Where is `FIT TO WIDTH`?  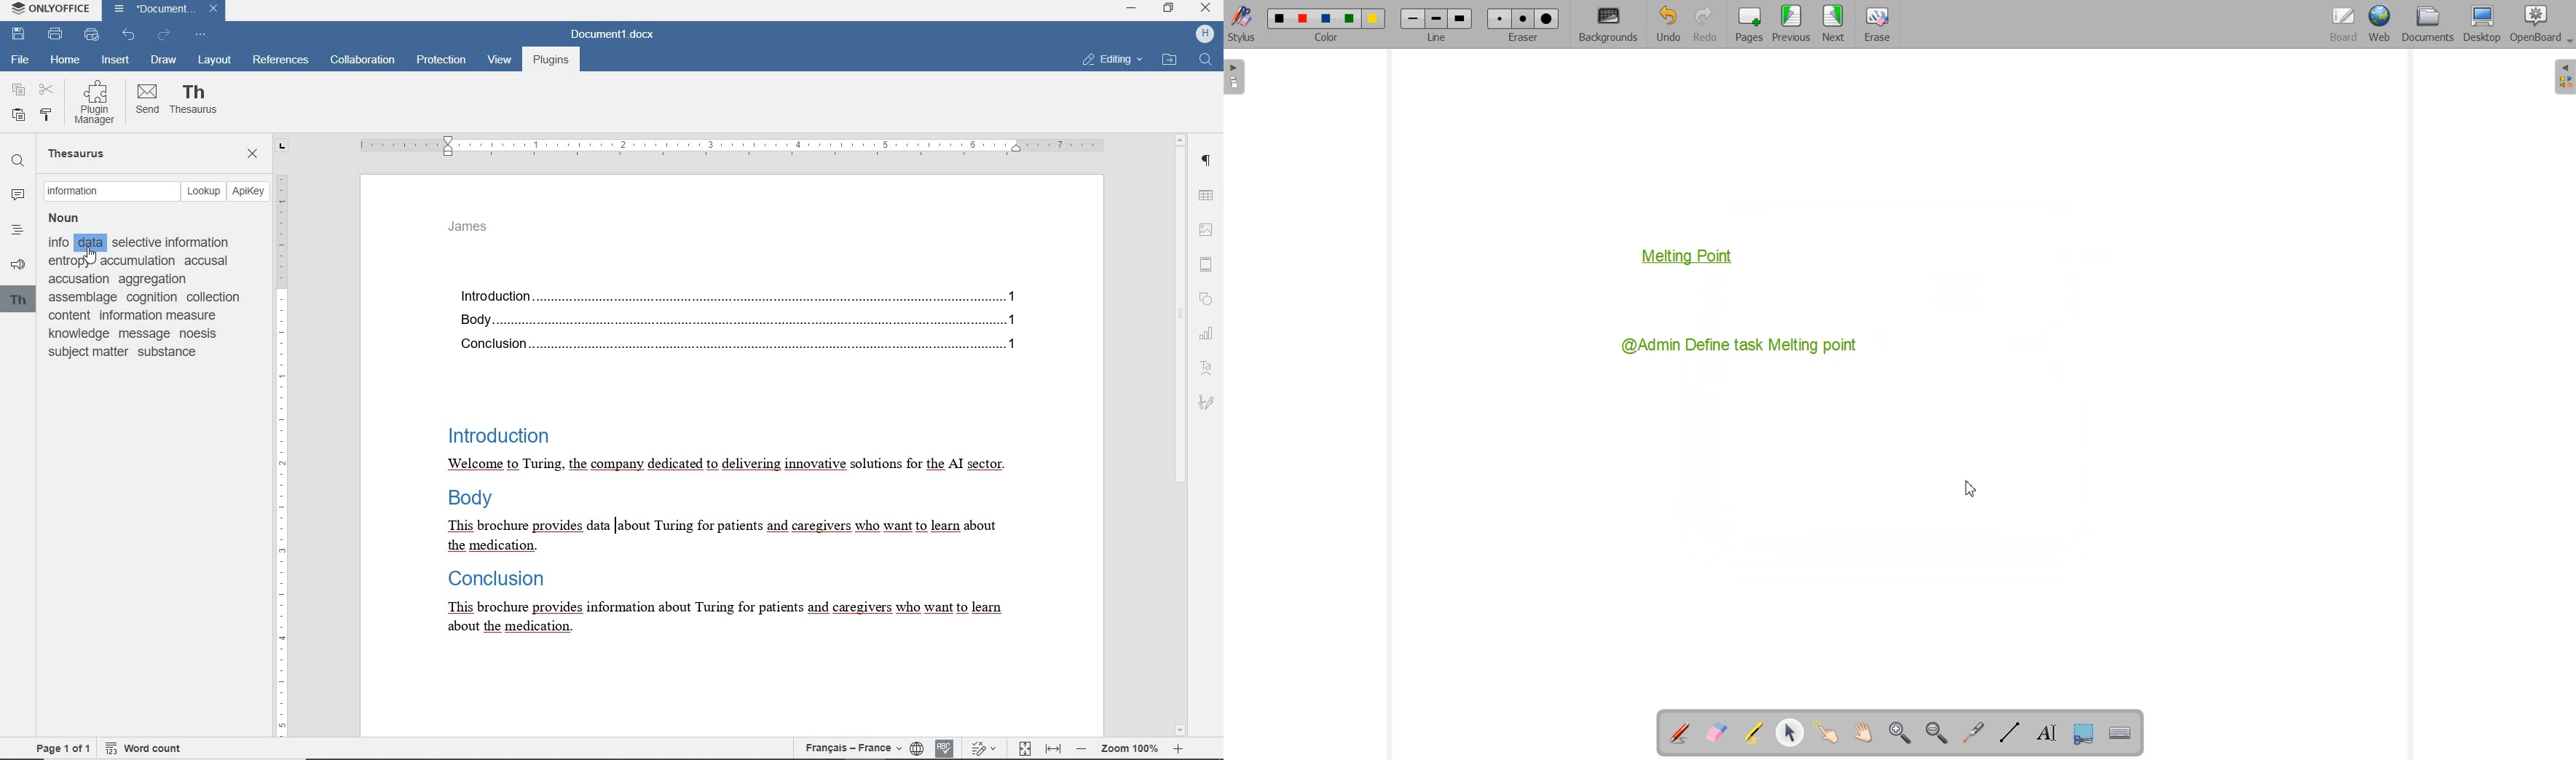 FIT TO WIDTH is located at coordinates (1052, 749).